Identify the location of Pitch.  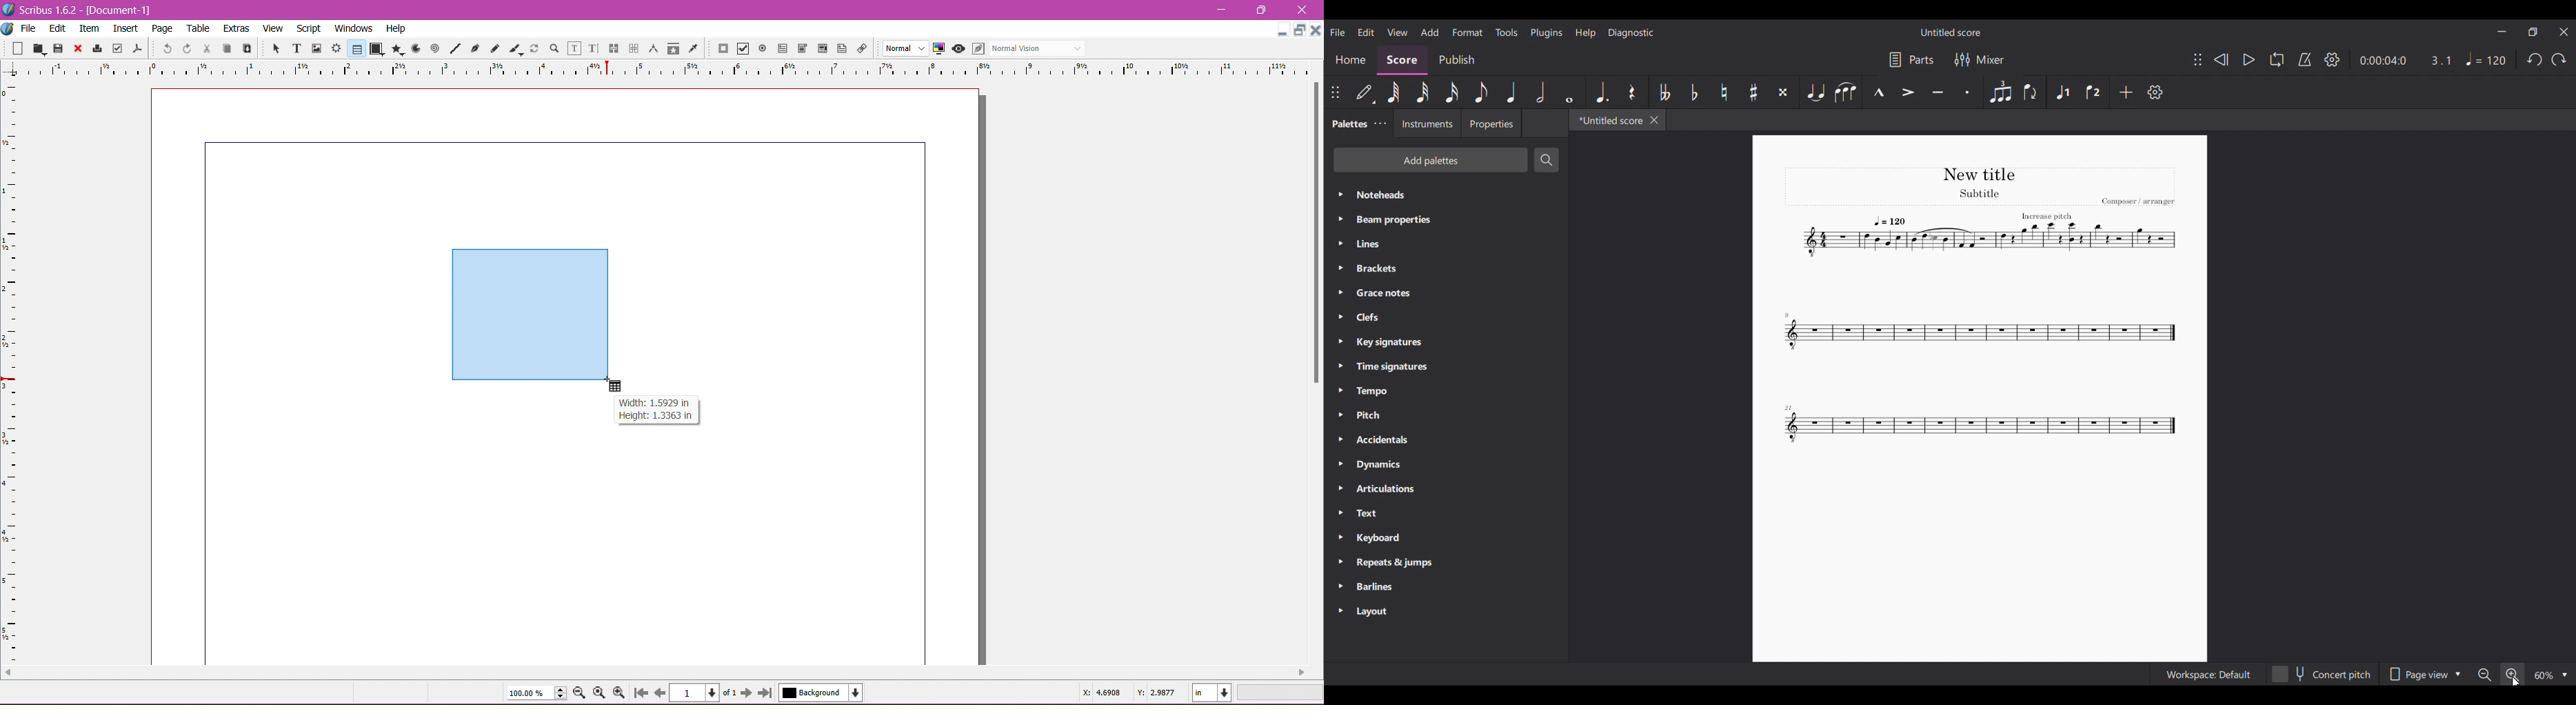
(1446, 415).